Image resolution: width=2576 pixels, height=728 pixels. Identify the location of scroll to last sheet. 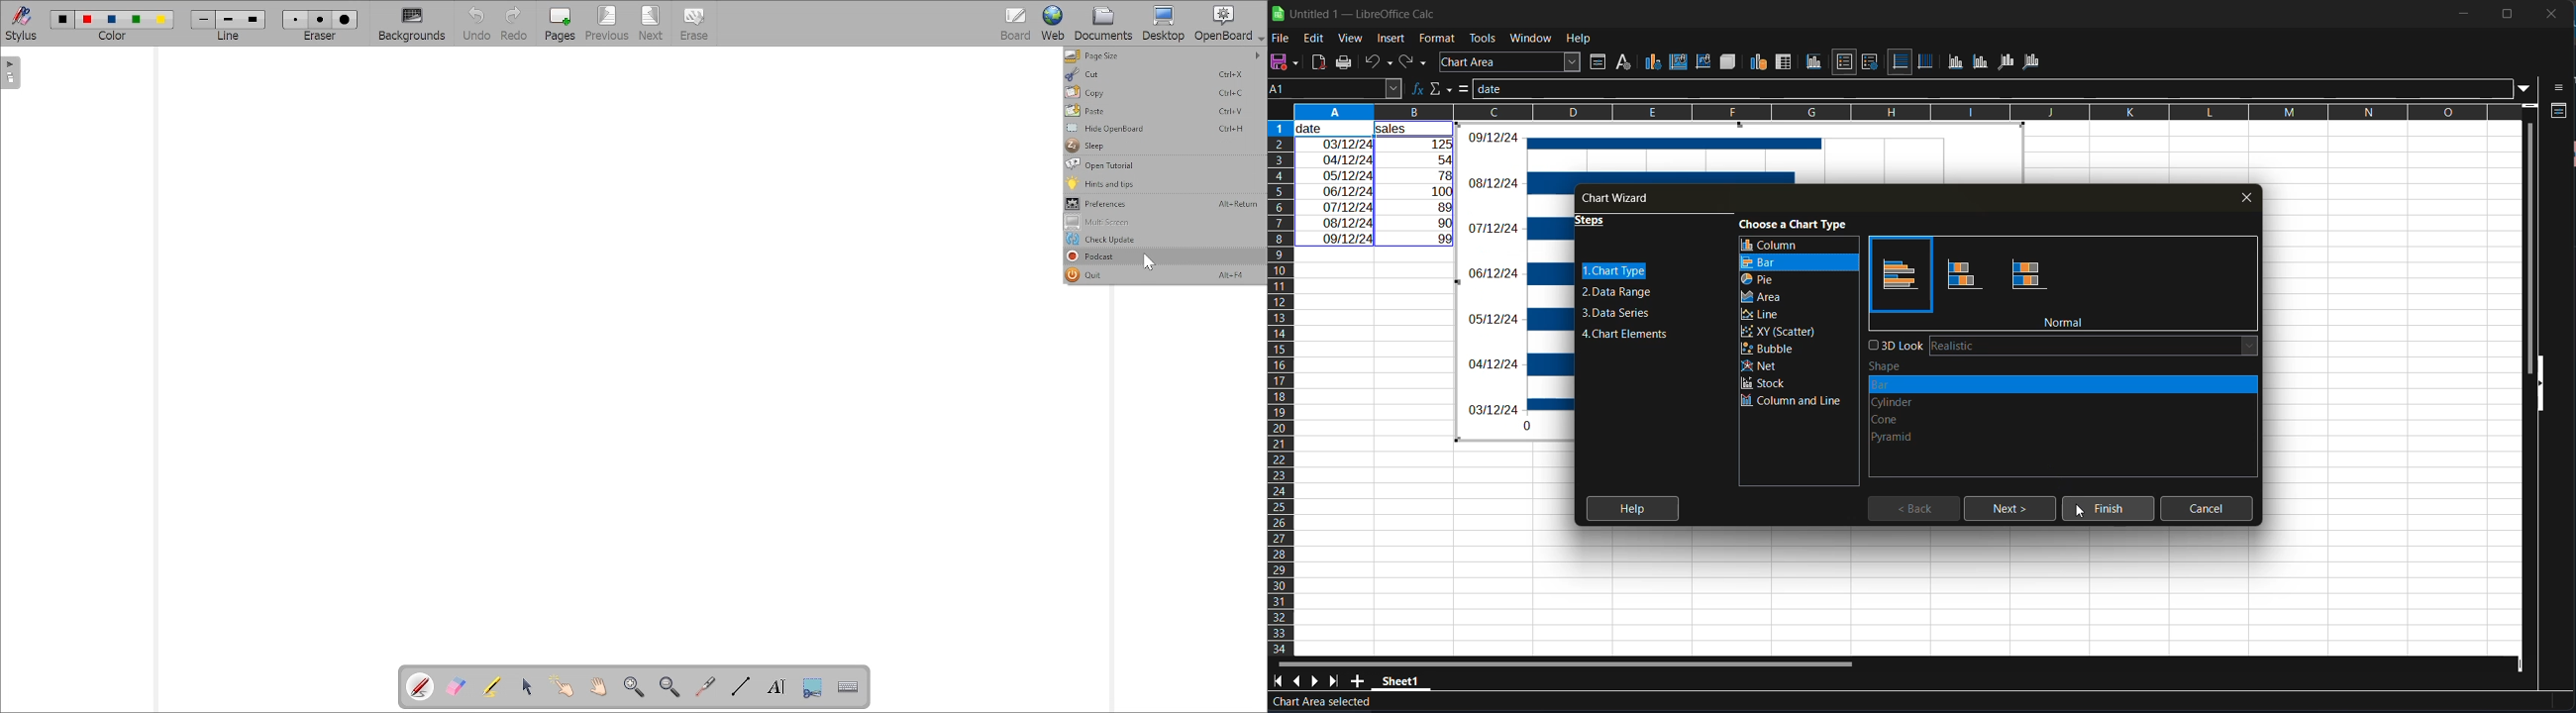
(1337, 682).